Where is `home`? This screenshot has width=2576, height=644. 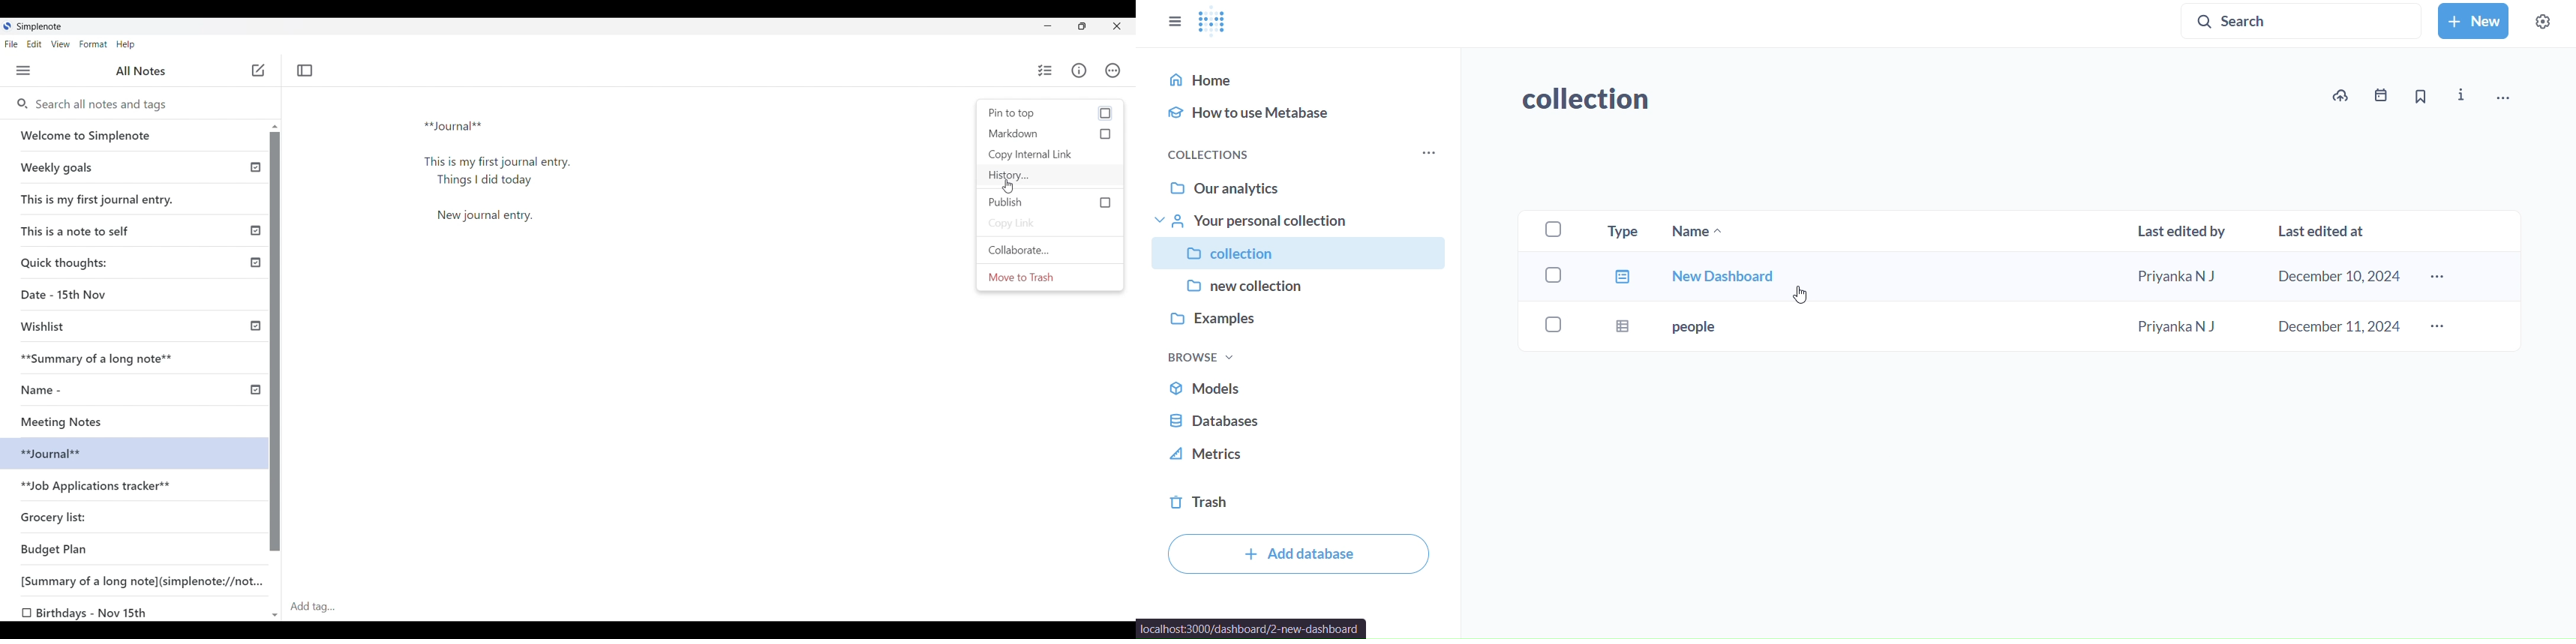 home is located at coordinates (1302, 77).